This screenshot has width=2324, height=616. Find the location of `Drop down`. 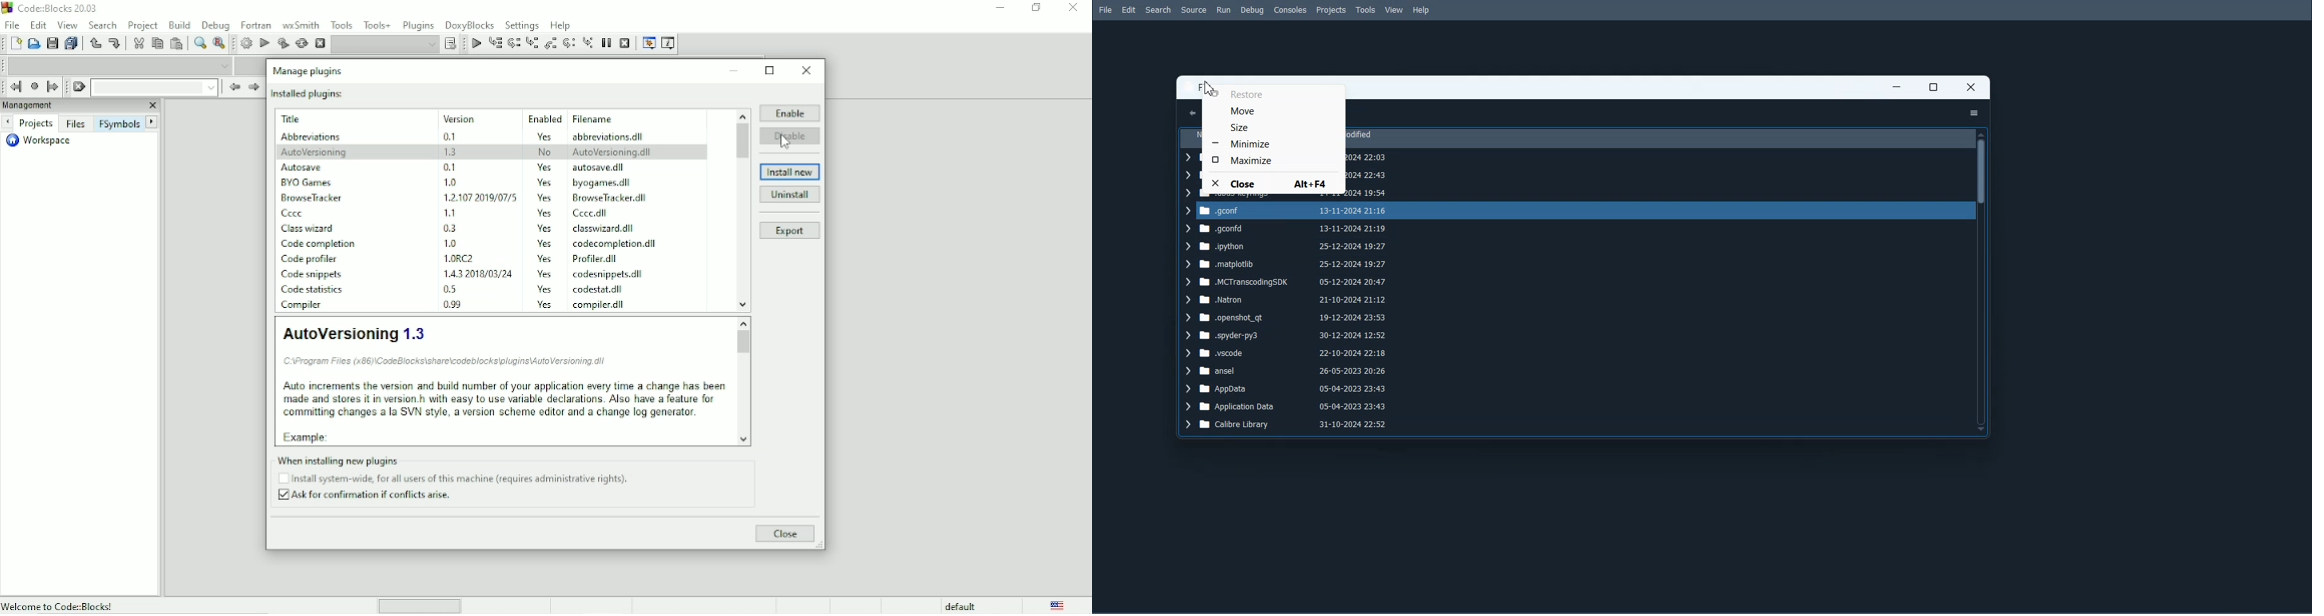

Drop down is located at coordinates (154, 87).